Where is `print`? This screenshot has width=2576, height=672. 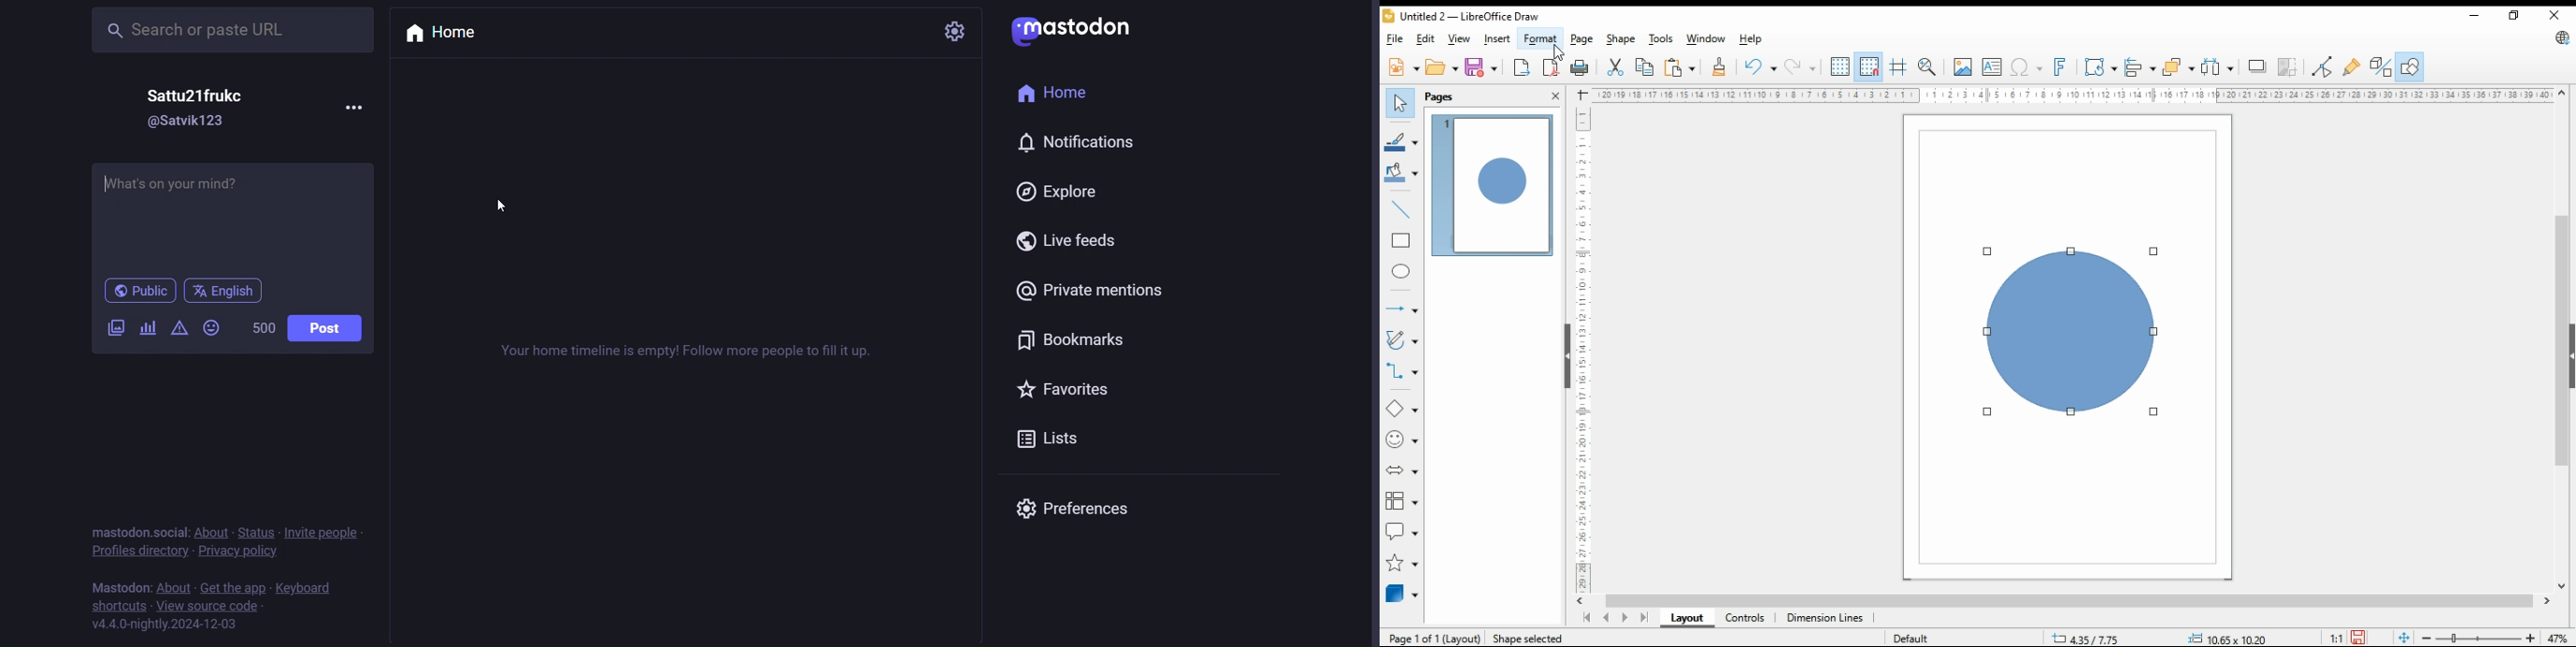 print is located at coordinates (1581, 68).